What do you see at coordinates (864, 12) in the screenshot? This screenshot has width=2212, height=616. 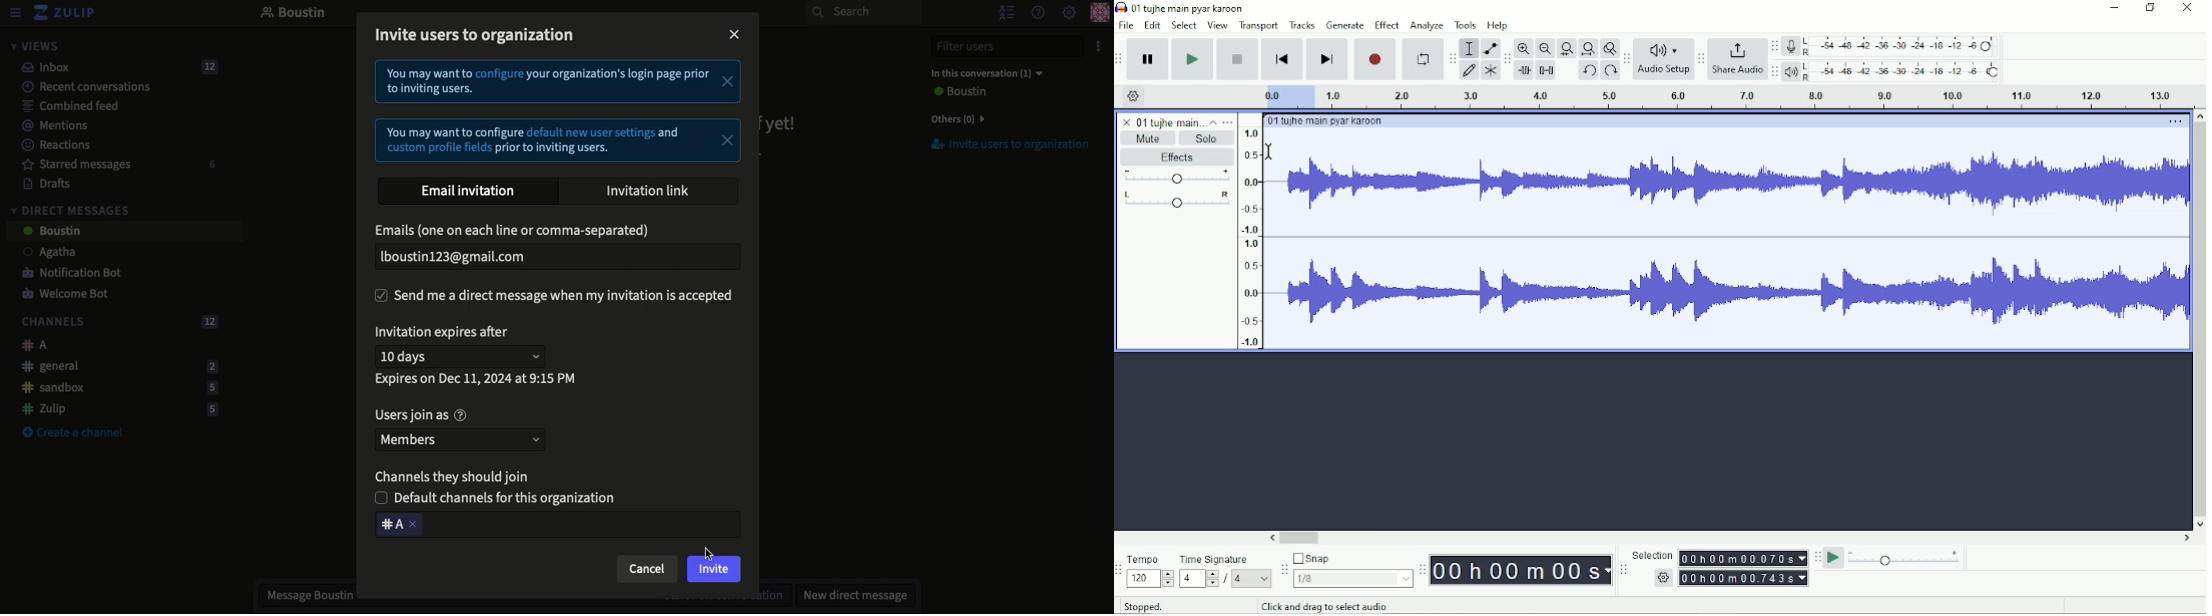 I see `Search ` at bounding box center [864, 12].